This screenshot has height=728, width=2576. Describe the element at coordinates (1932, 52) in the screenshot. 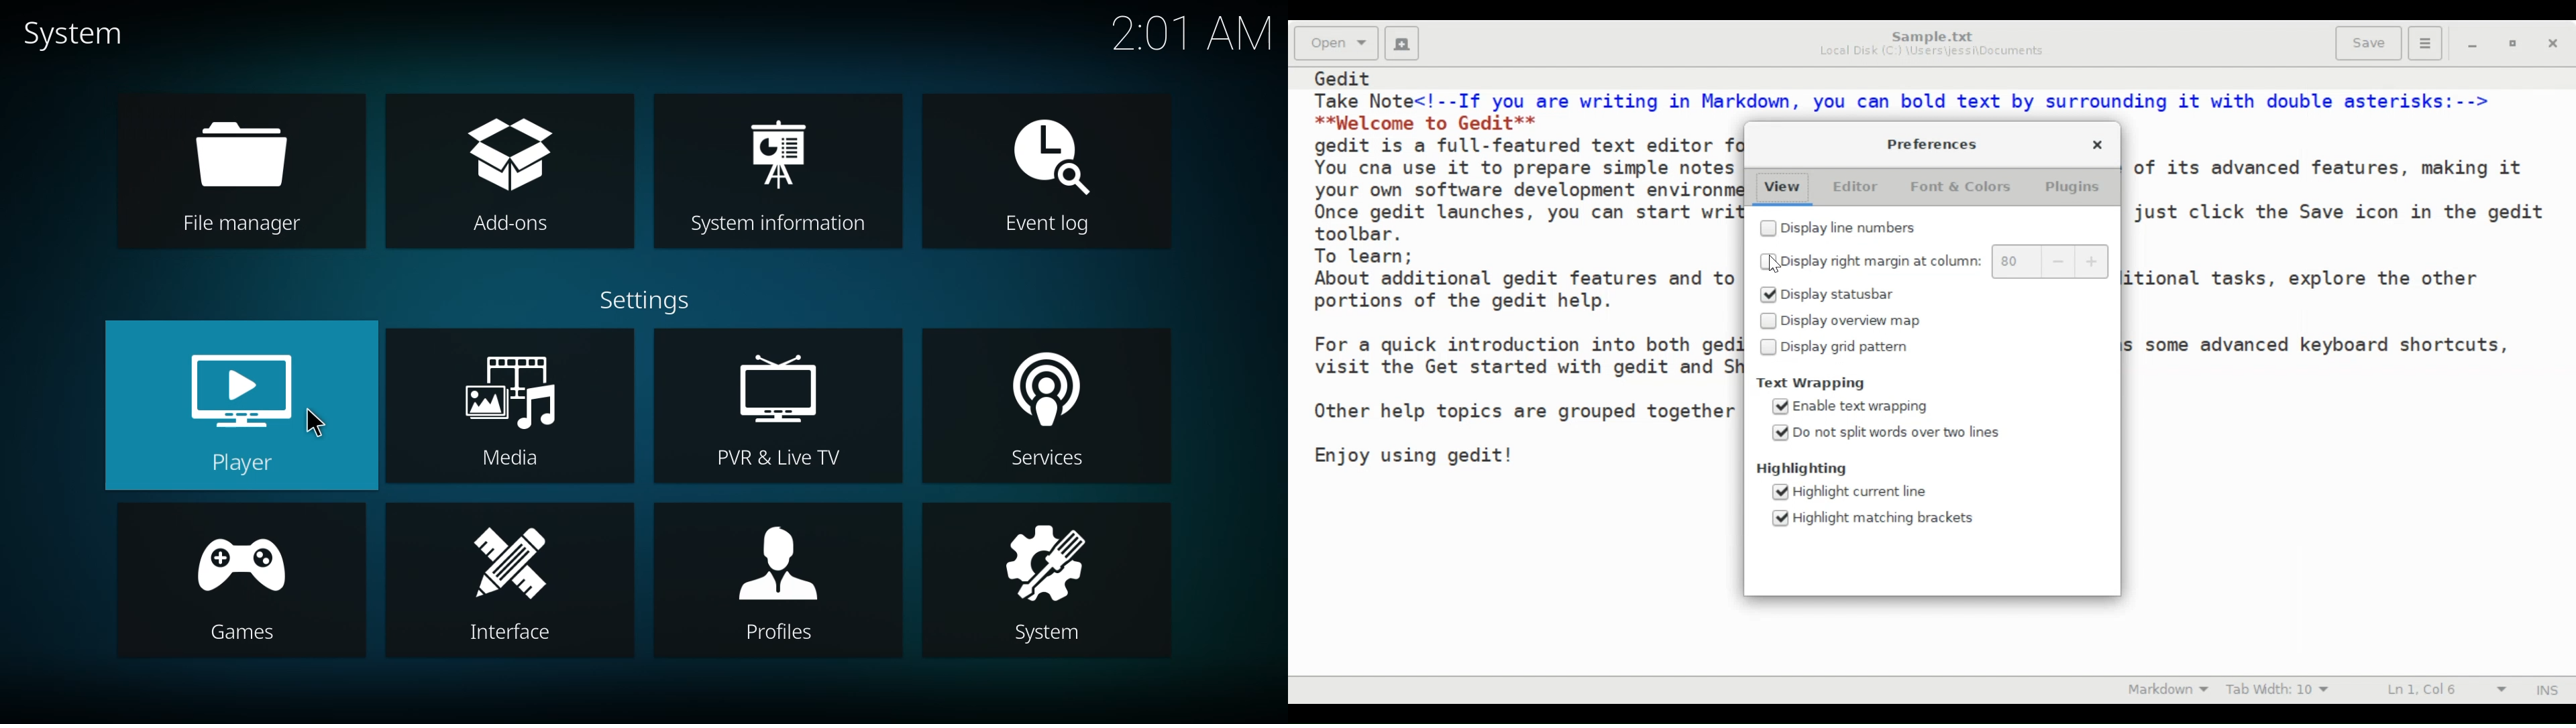

I see `Local Disk (C:) \Users\jessi\Documents` at that location.